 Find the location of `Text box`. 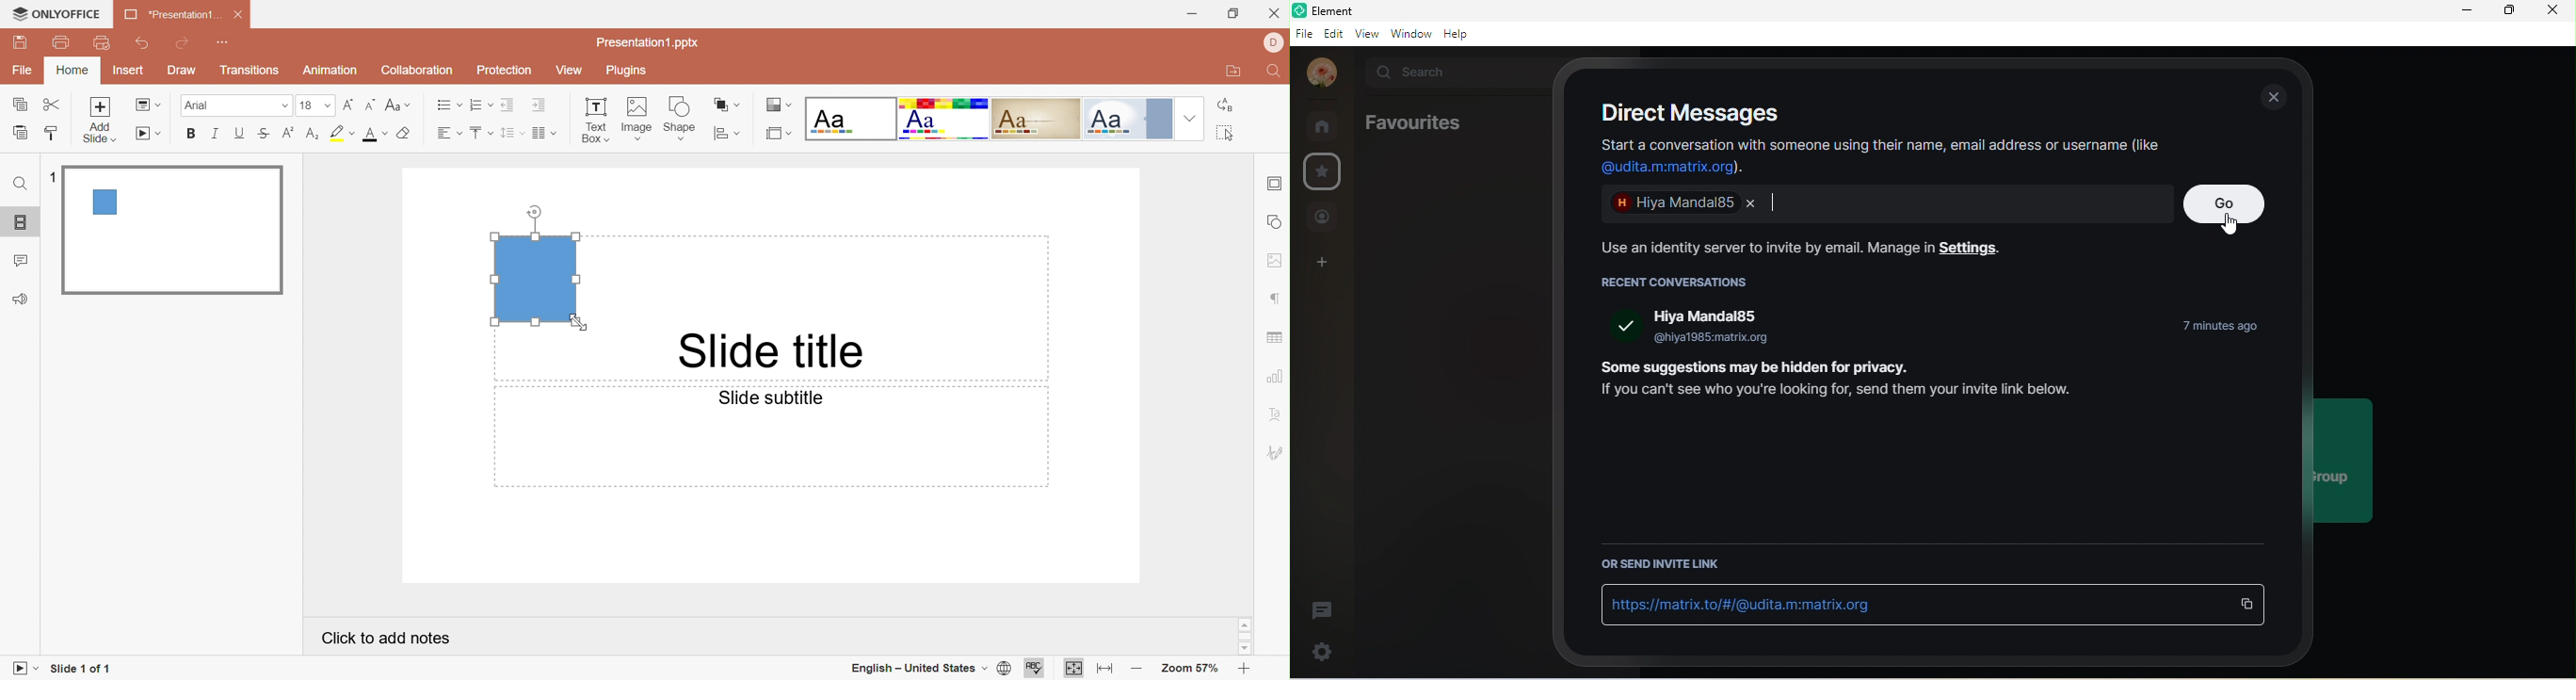

Text box is located at coordinates (595, 121).